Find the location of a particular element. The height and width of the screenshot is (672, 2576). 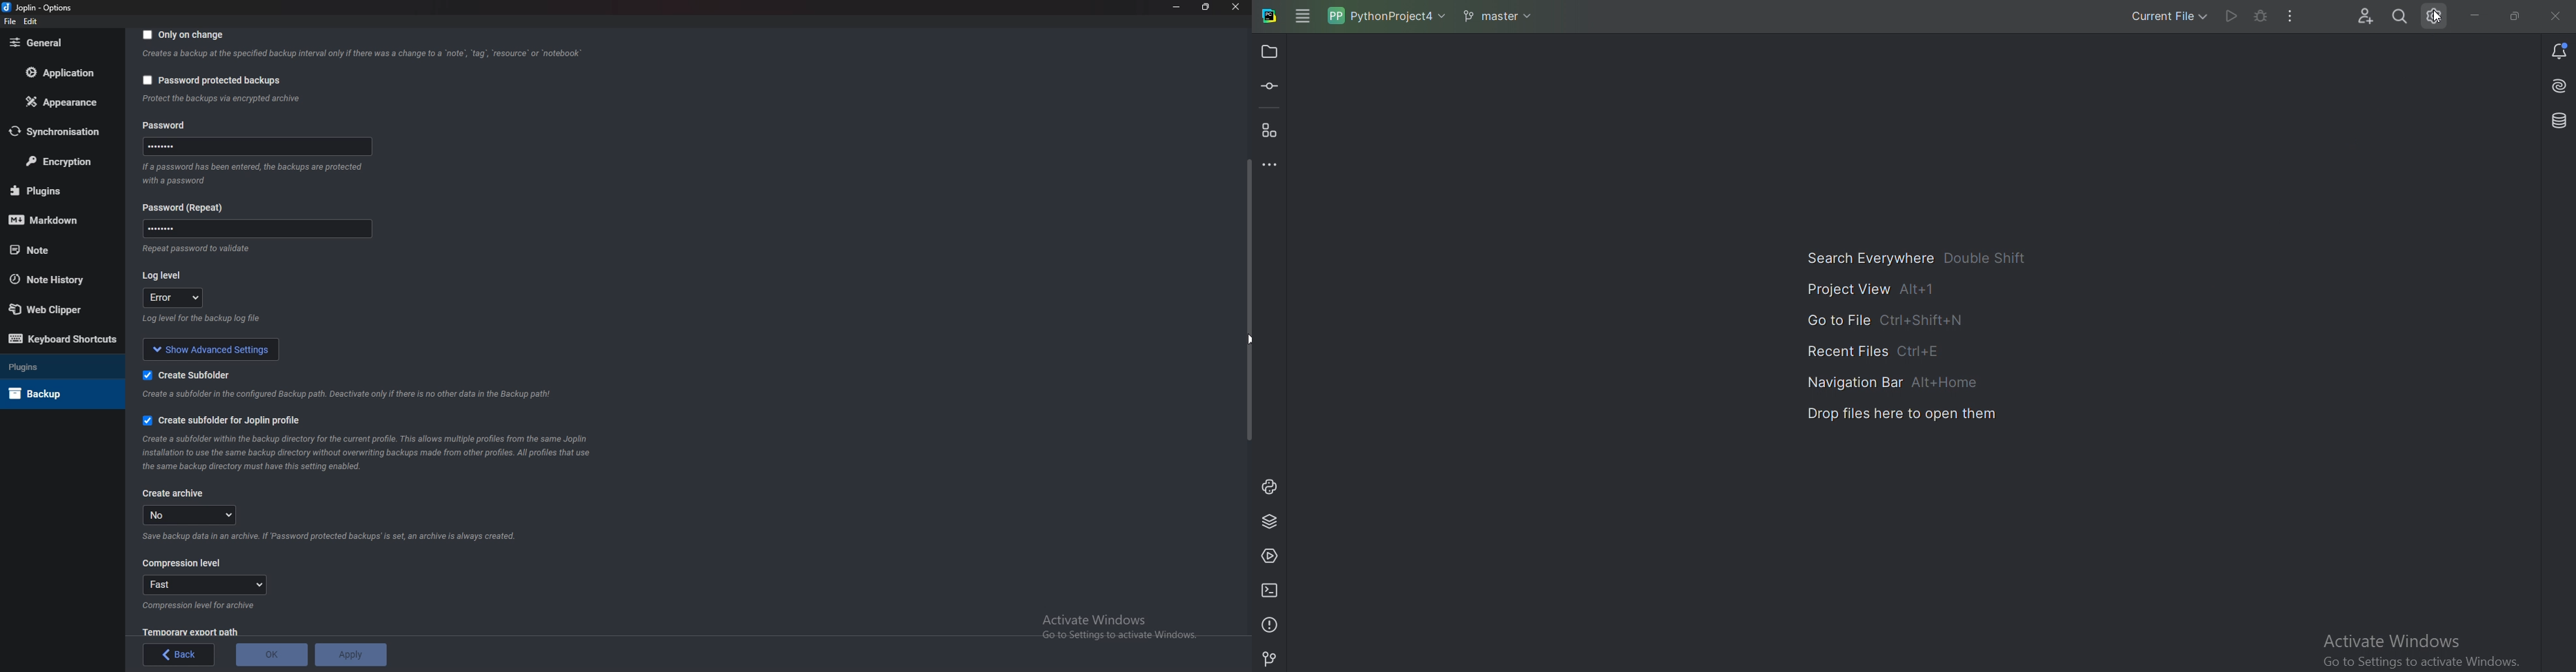

Main menu is located at coordinates (1304, 16).